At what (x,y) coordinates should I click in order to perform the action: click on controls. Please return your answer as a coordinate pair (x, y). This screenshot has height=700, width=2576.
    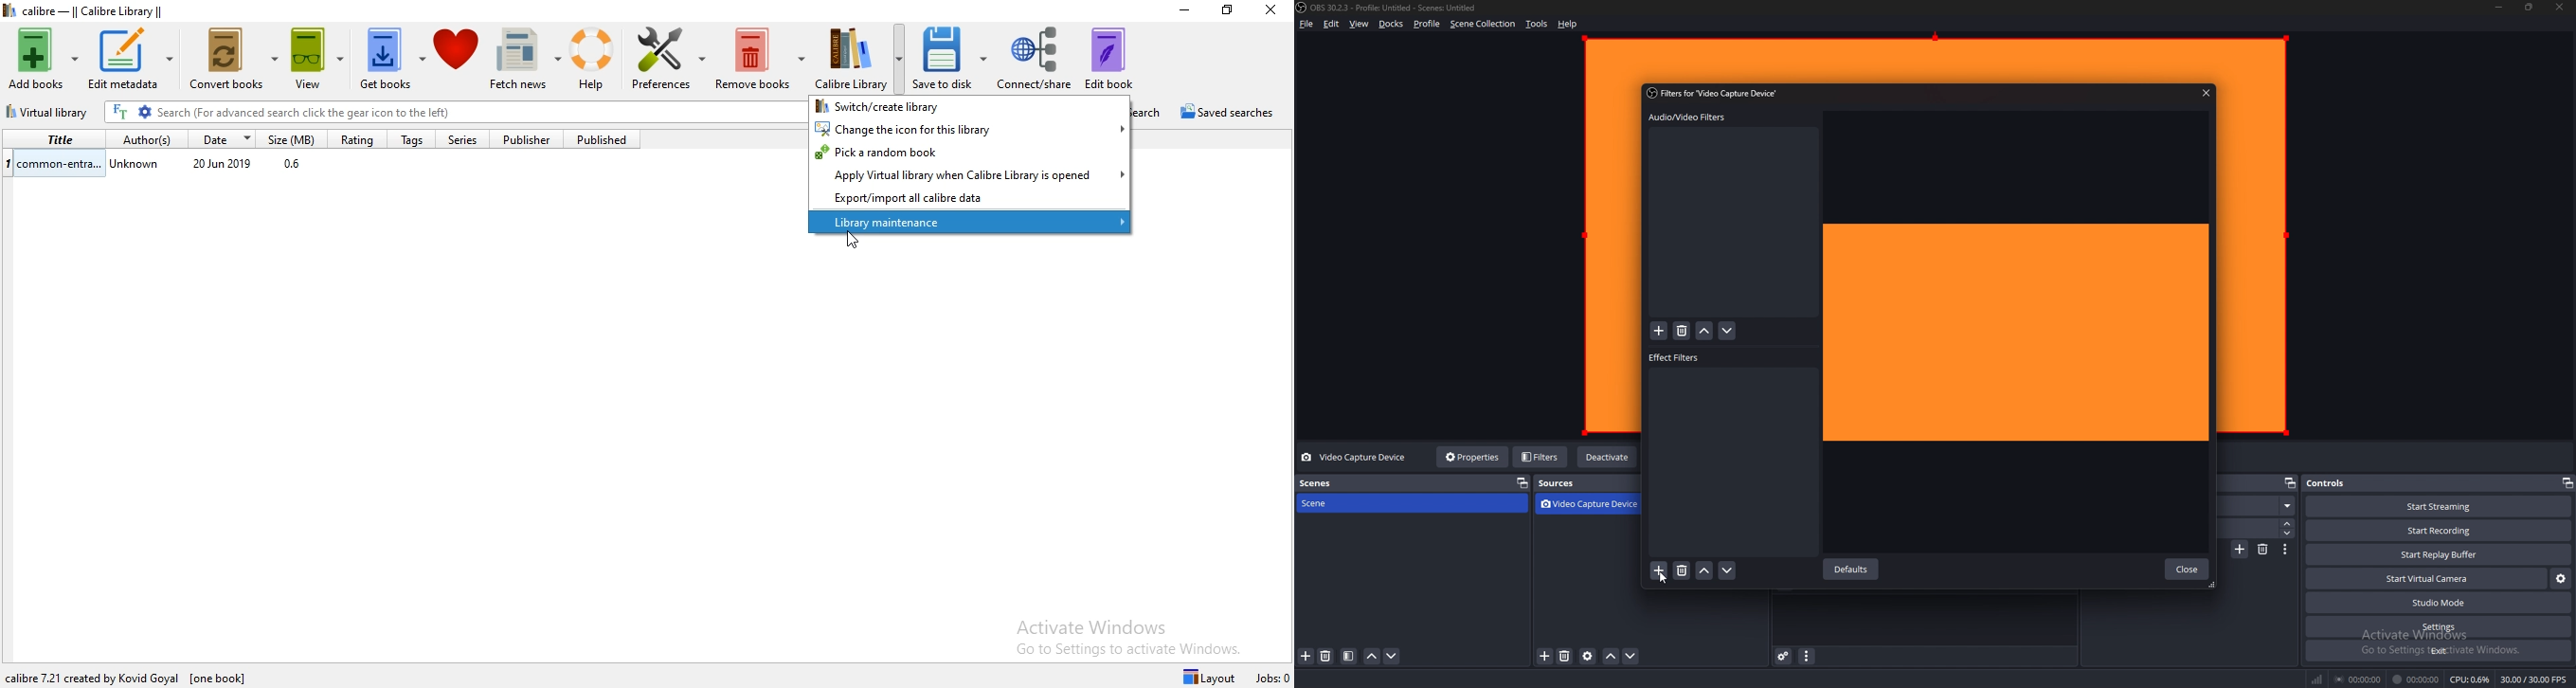
    Looking at the image, I should click on (2335, 483).